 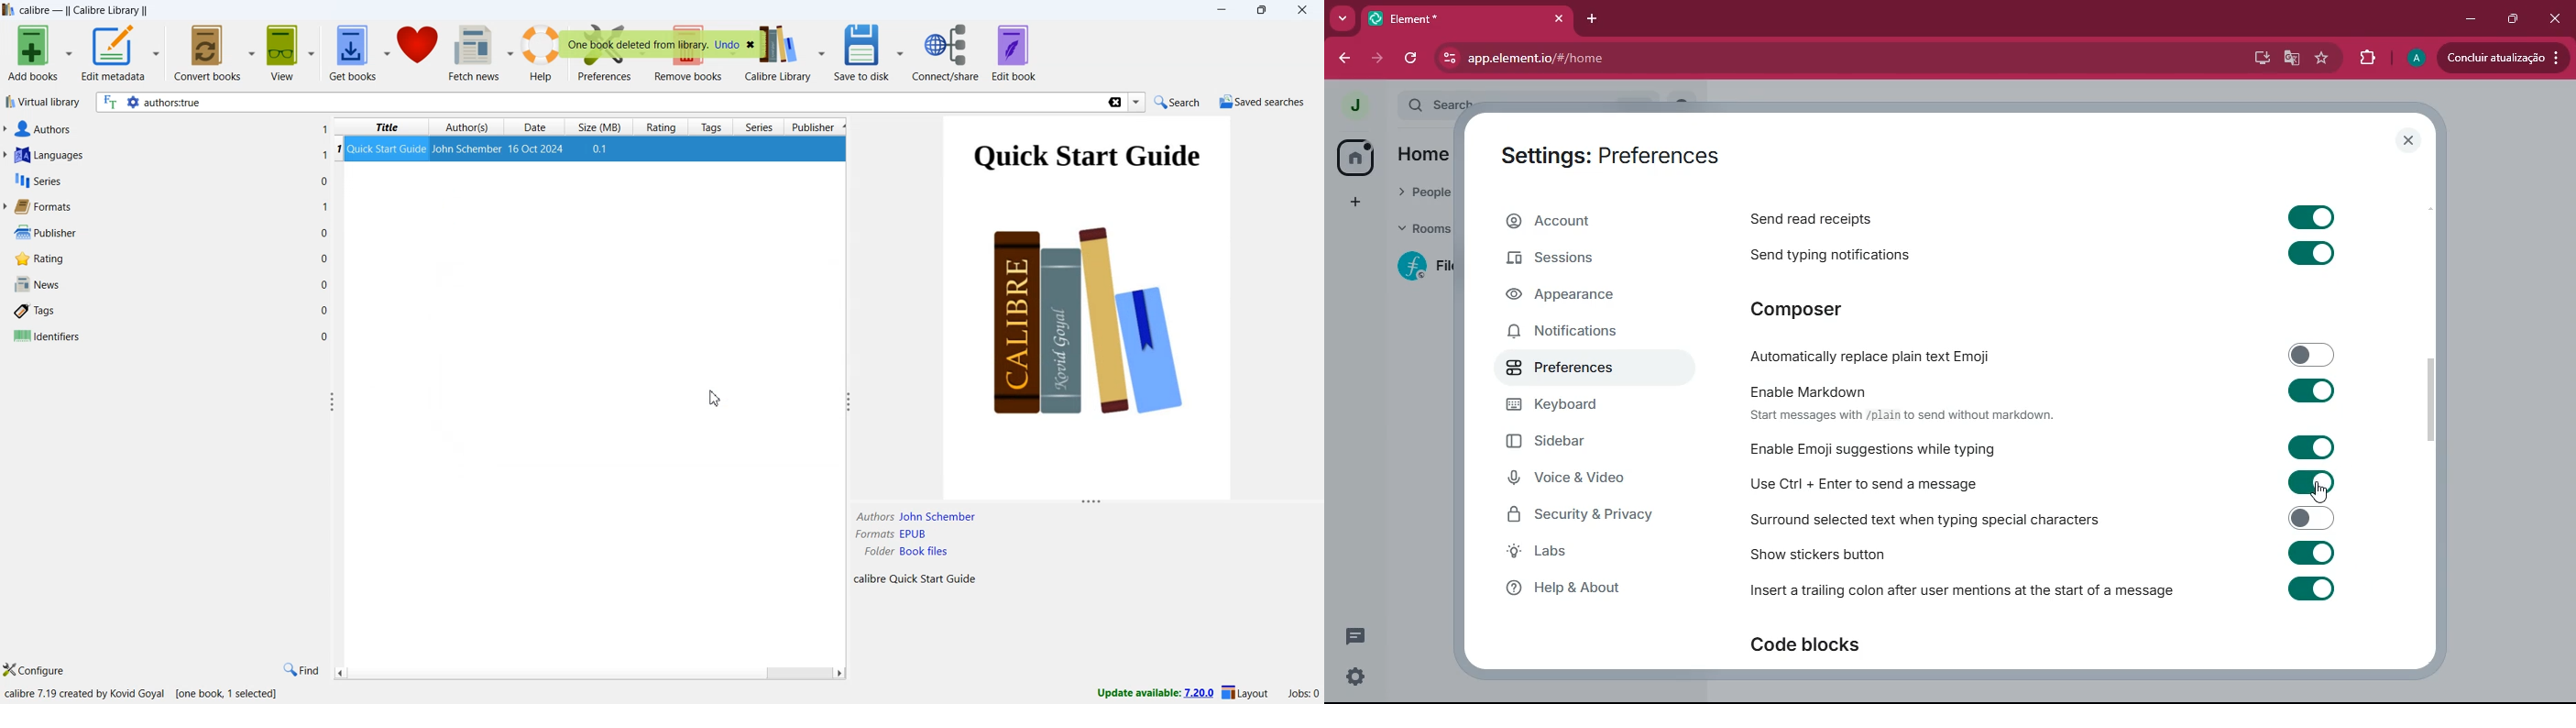 What do you see at coordinates (47, 157) in the screenshot?
I see `languages` at bounding box center [47, 157].